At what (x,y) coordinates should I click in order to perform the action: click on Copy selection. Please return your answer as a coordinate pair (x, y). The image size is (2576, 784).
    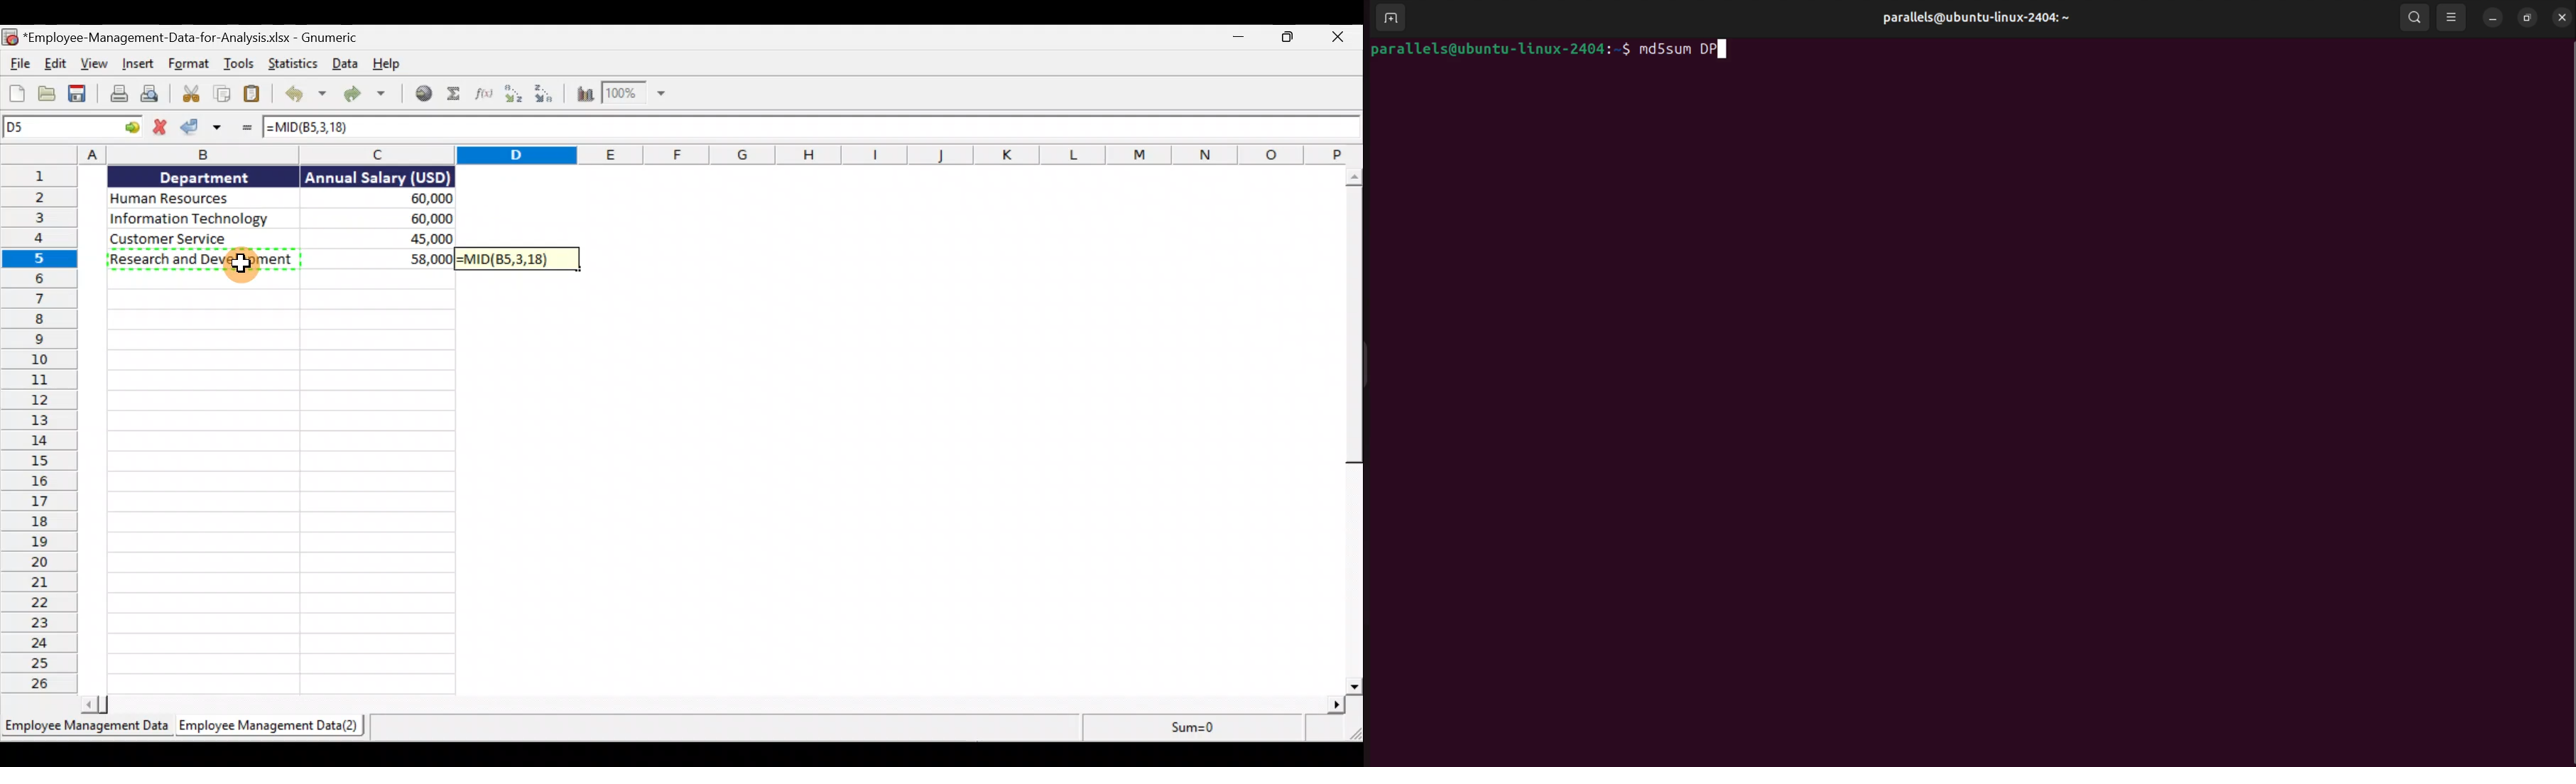
    Looking at the image, I should click on (219, 94).